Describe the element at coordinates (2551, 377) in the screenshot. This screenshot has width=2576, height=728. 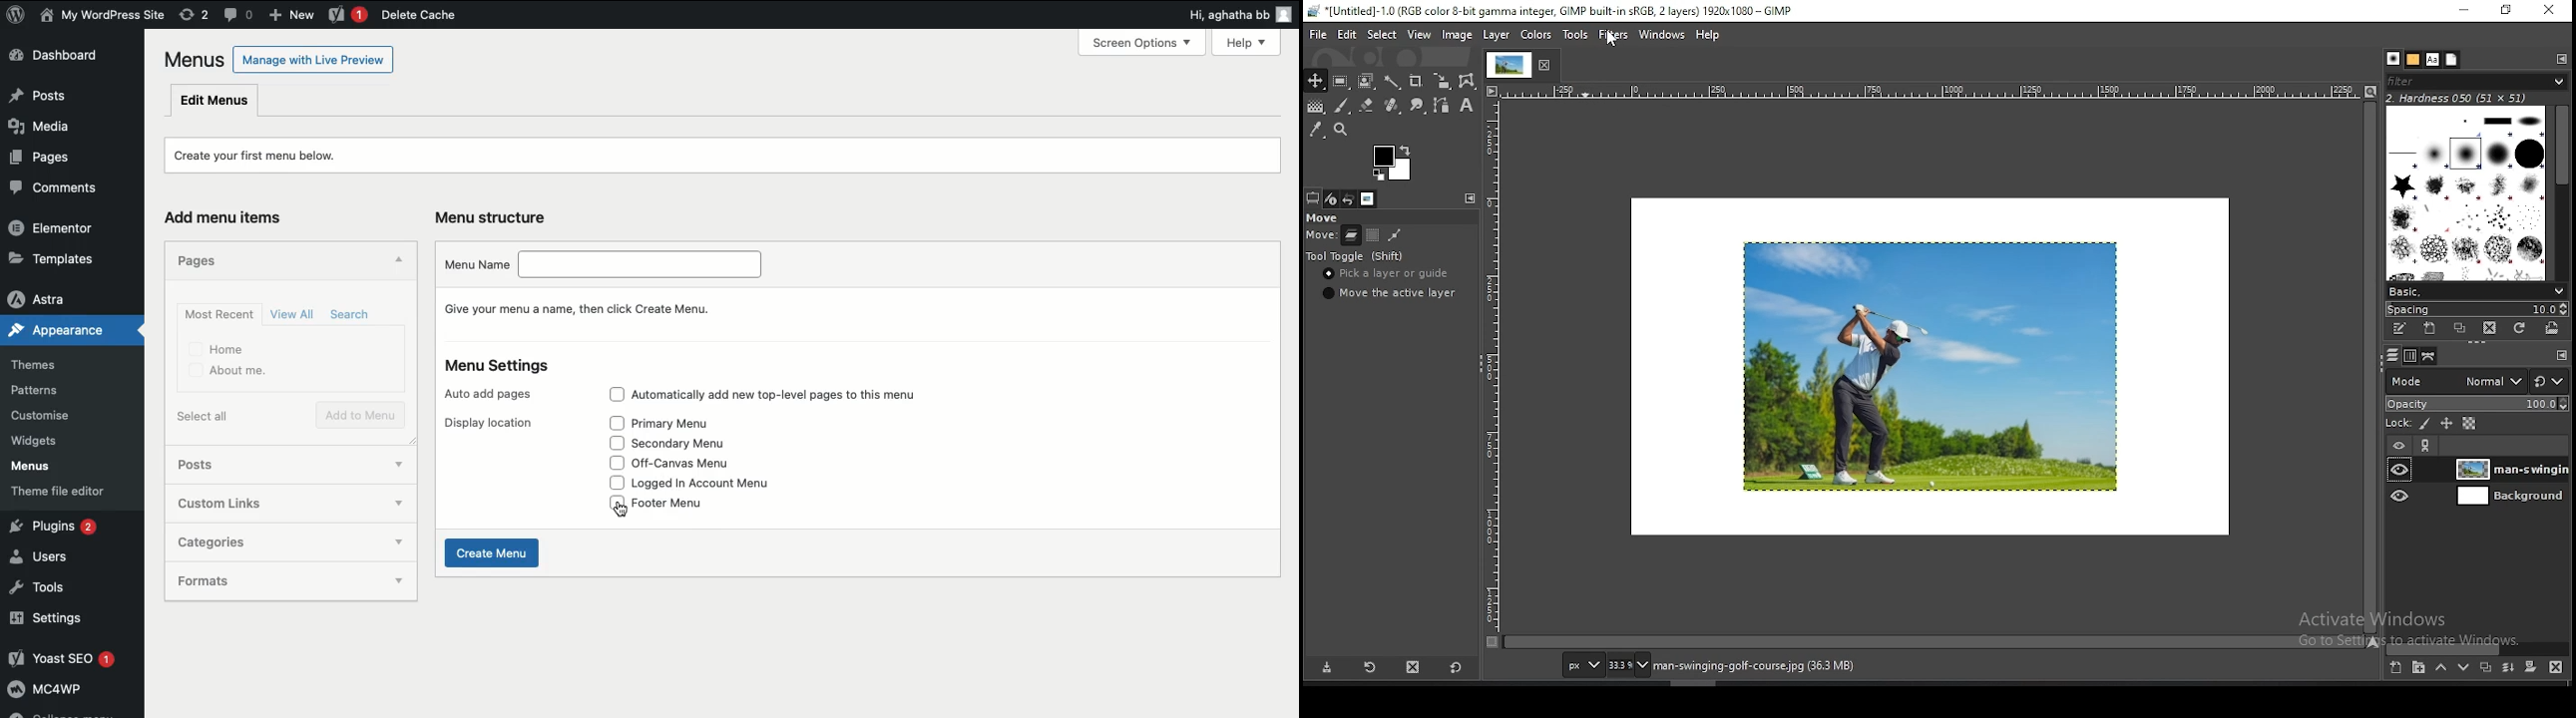
I see `reset` at that location.